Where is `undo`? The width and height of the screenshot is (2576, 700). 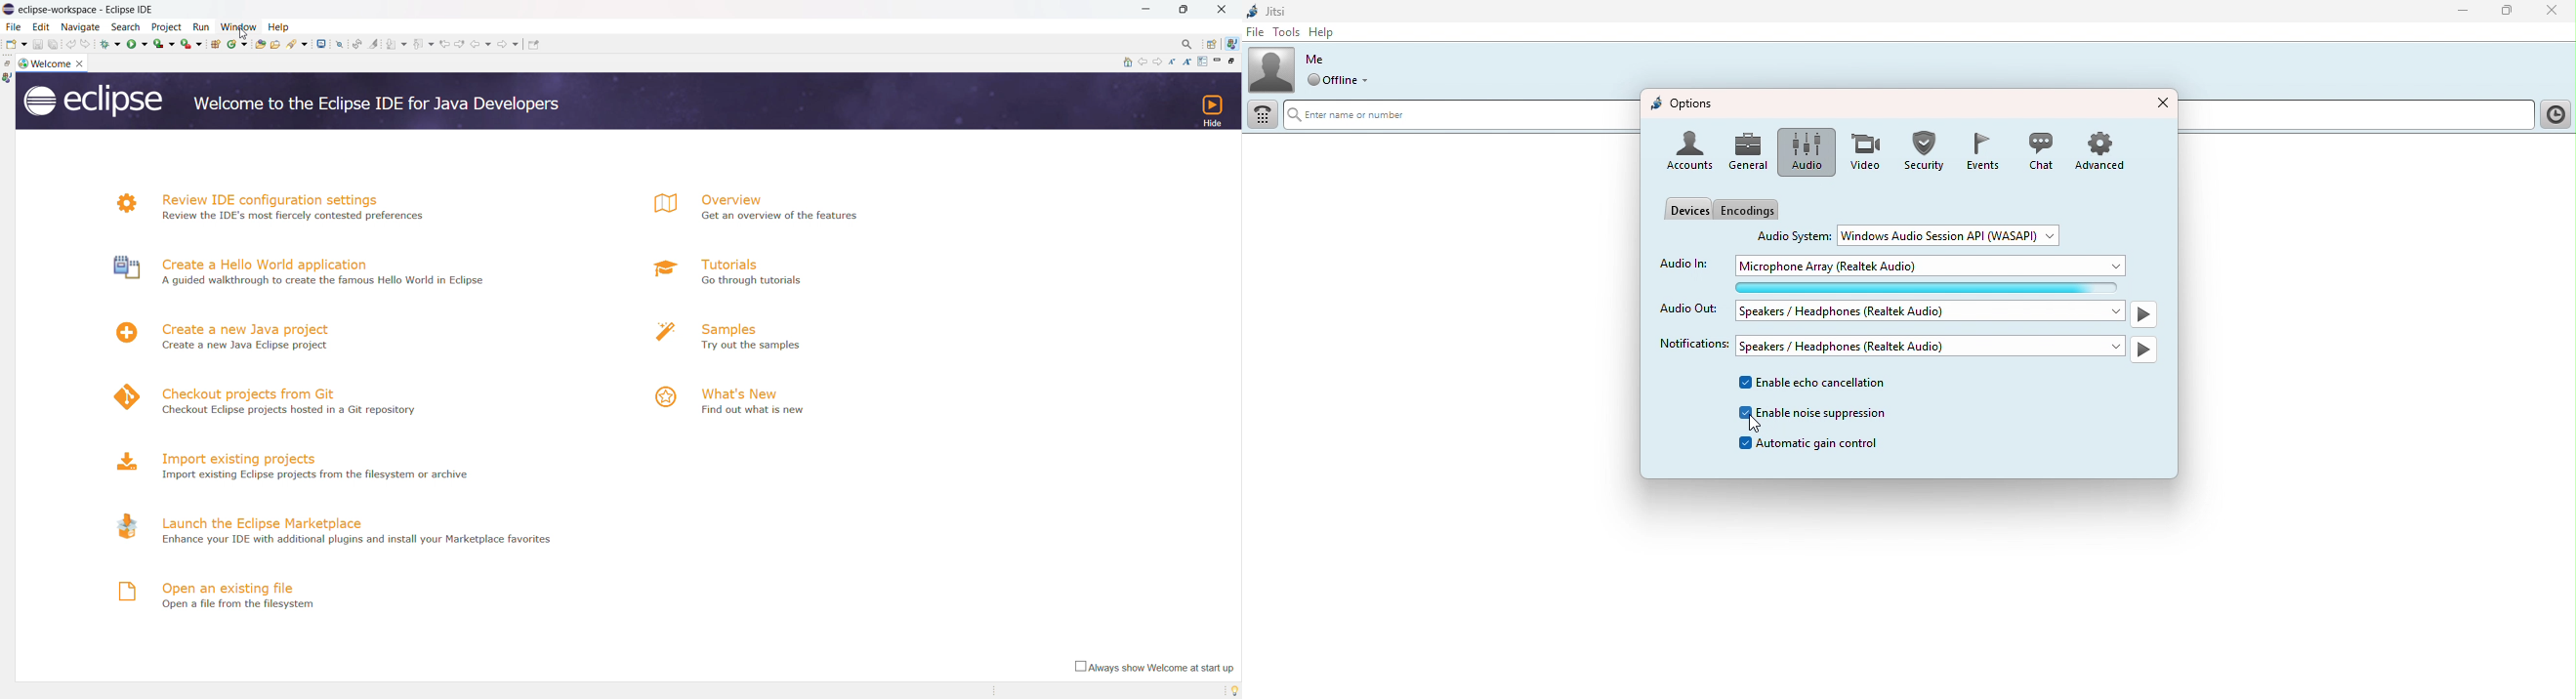
undo is located at coordinates (71, 44).